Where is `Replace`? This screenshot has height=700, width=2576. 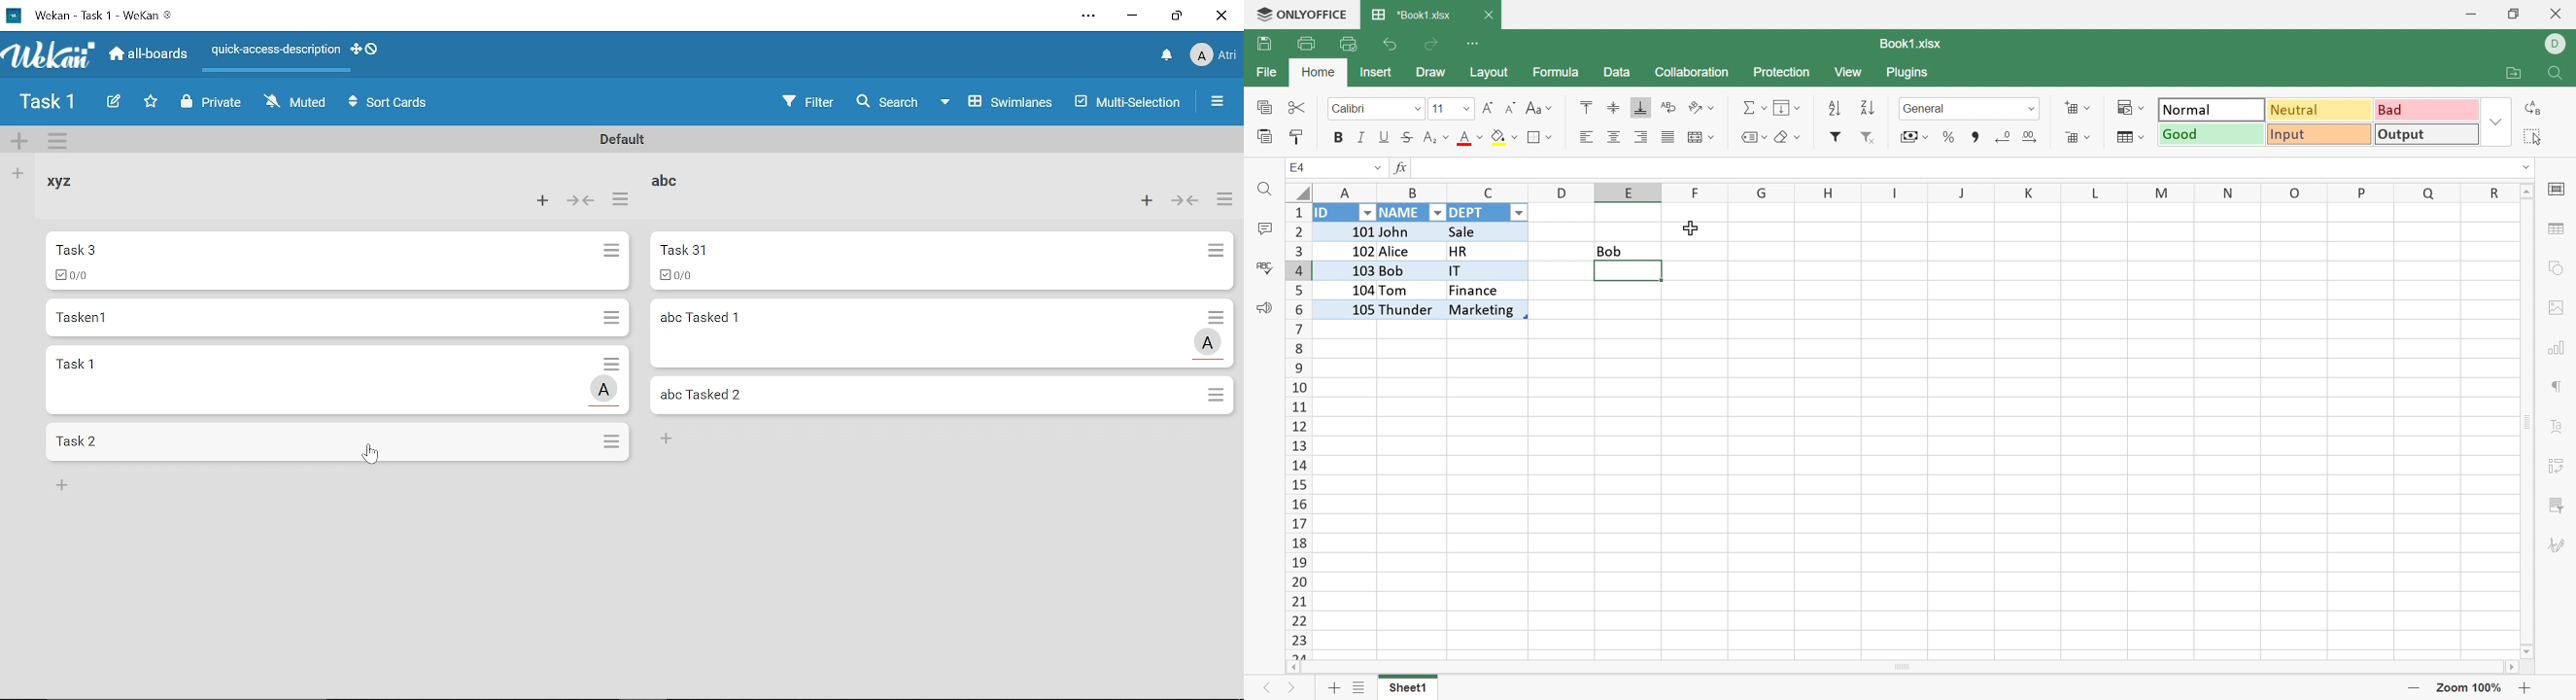
Replace is located at coordinates (2533, 109).